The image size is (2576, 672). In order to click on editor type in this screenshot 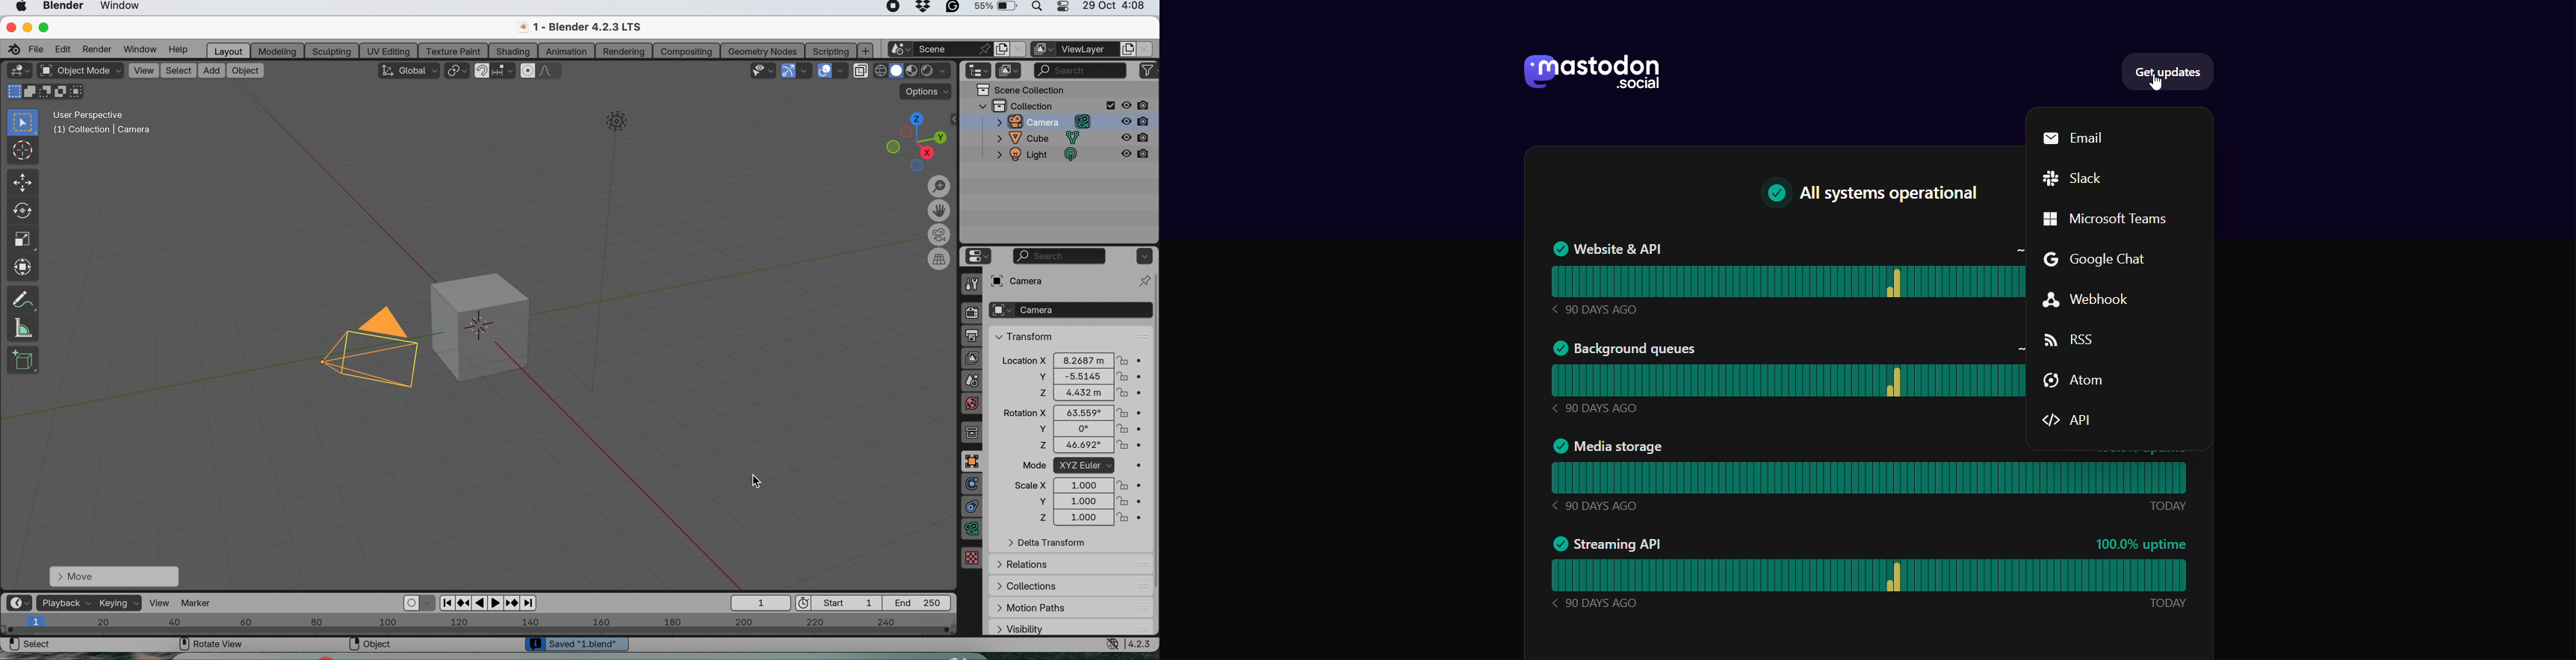, I will do `click(980, 71)`.